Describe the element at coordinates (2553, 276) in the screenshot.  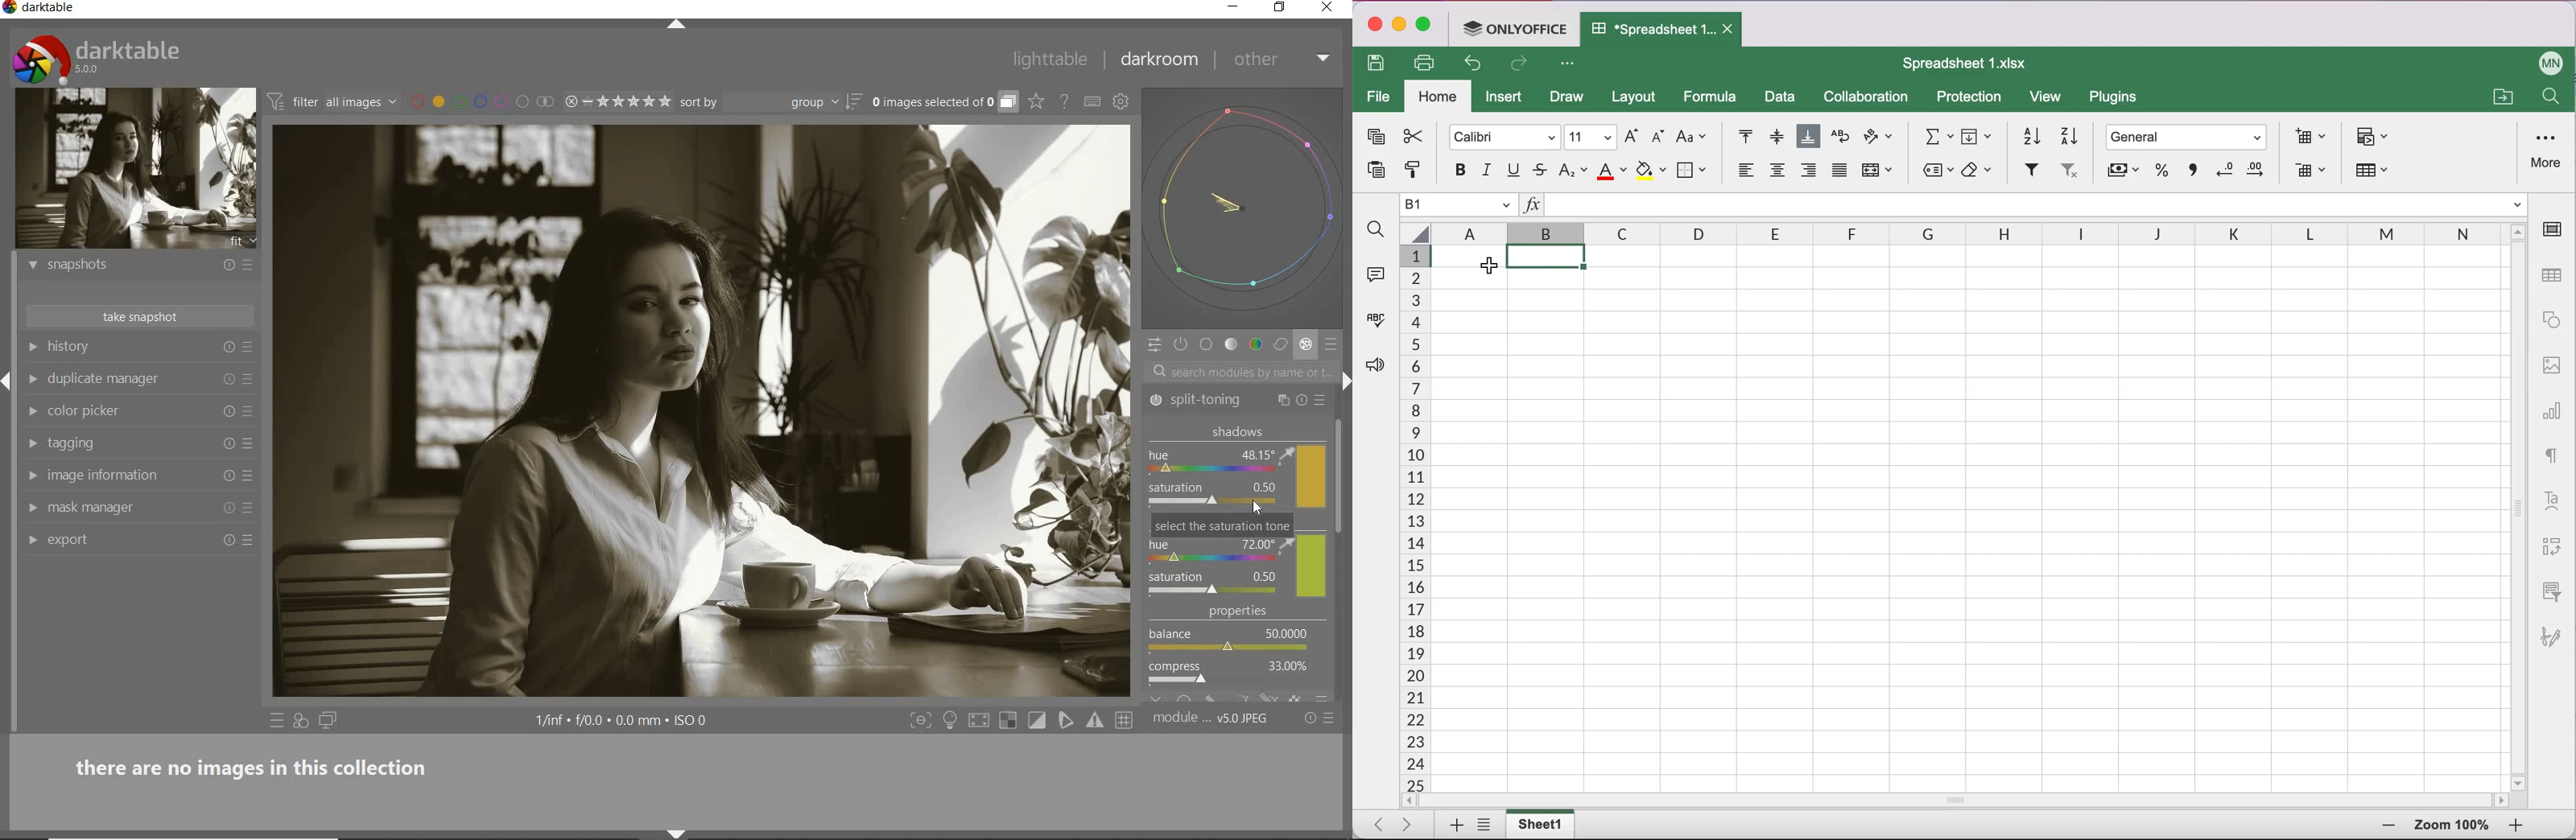
I see `table` at that location.